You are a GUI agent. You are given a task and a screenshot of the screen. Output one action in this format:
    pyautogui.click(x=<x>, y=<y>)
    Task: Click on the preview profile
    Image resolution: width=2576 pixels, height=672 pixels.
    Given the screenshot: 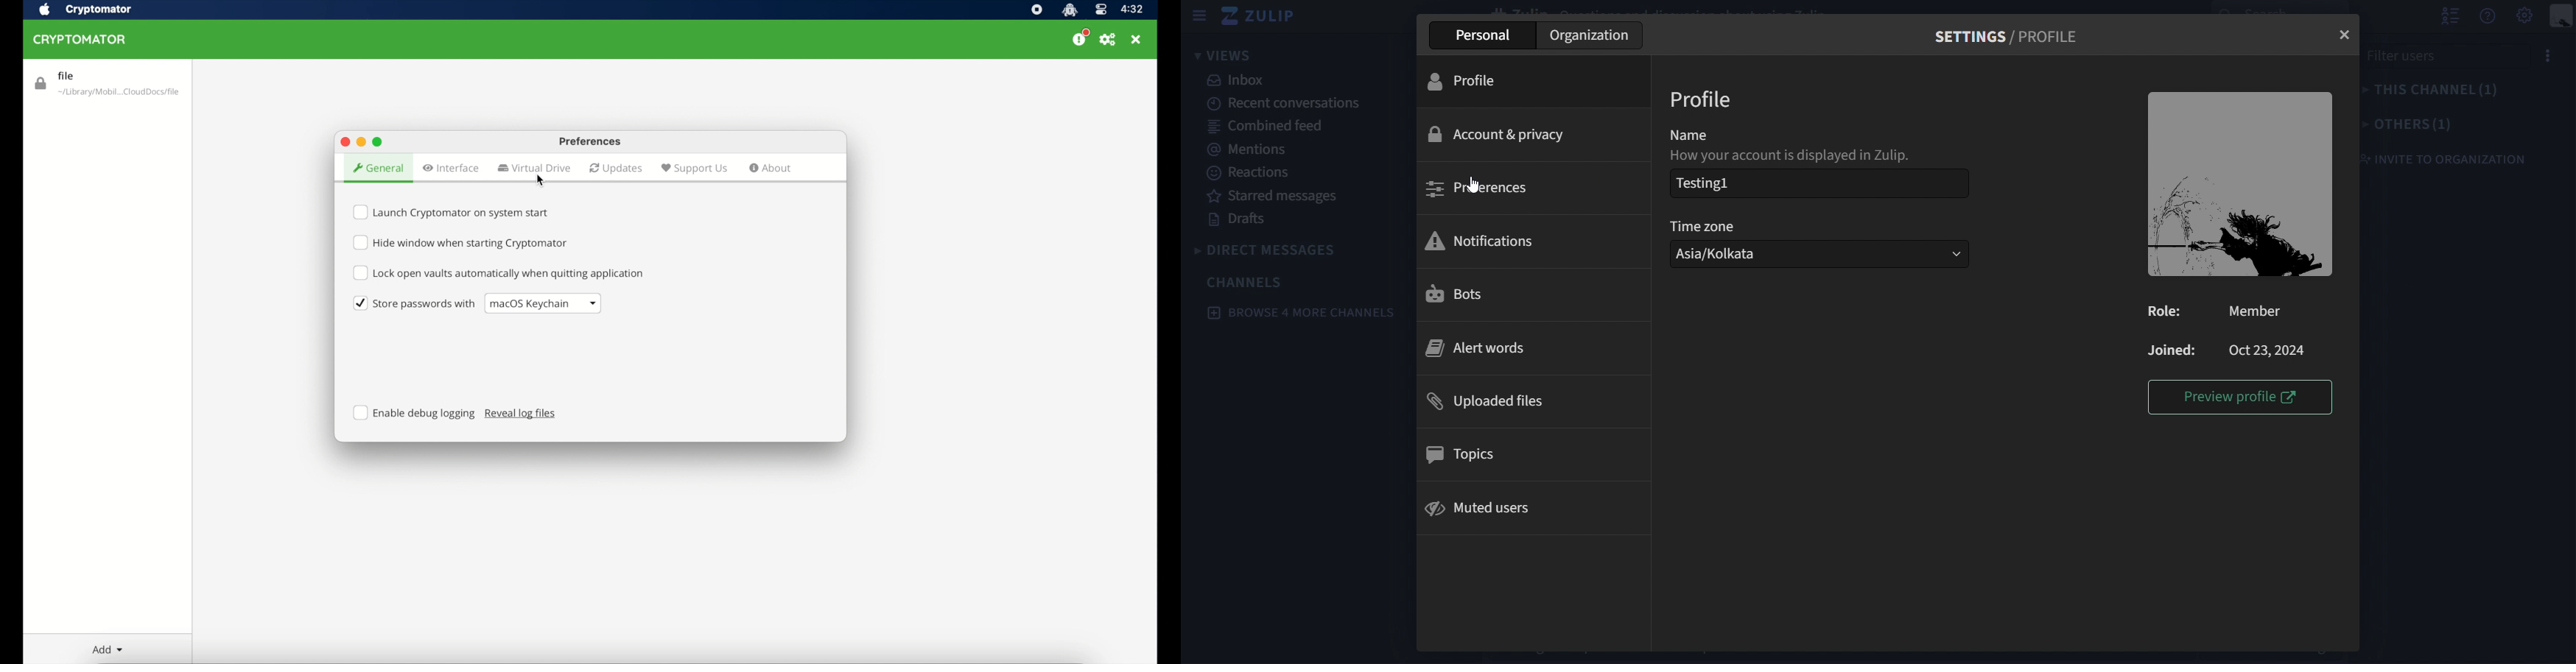 What is the action you would take?
    pyautogui.click(x=2241, y=395)
    